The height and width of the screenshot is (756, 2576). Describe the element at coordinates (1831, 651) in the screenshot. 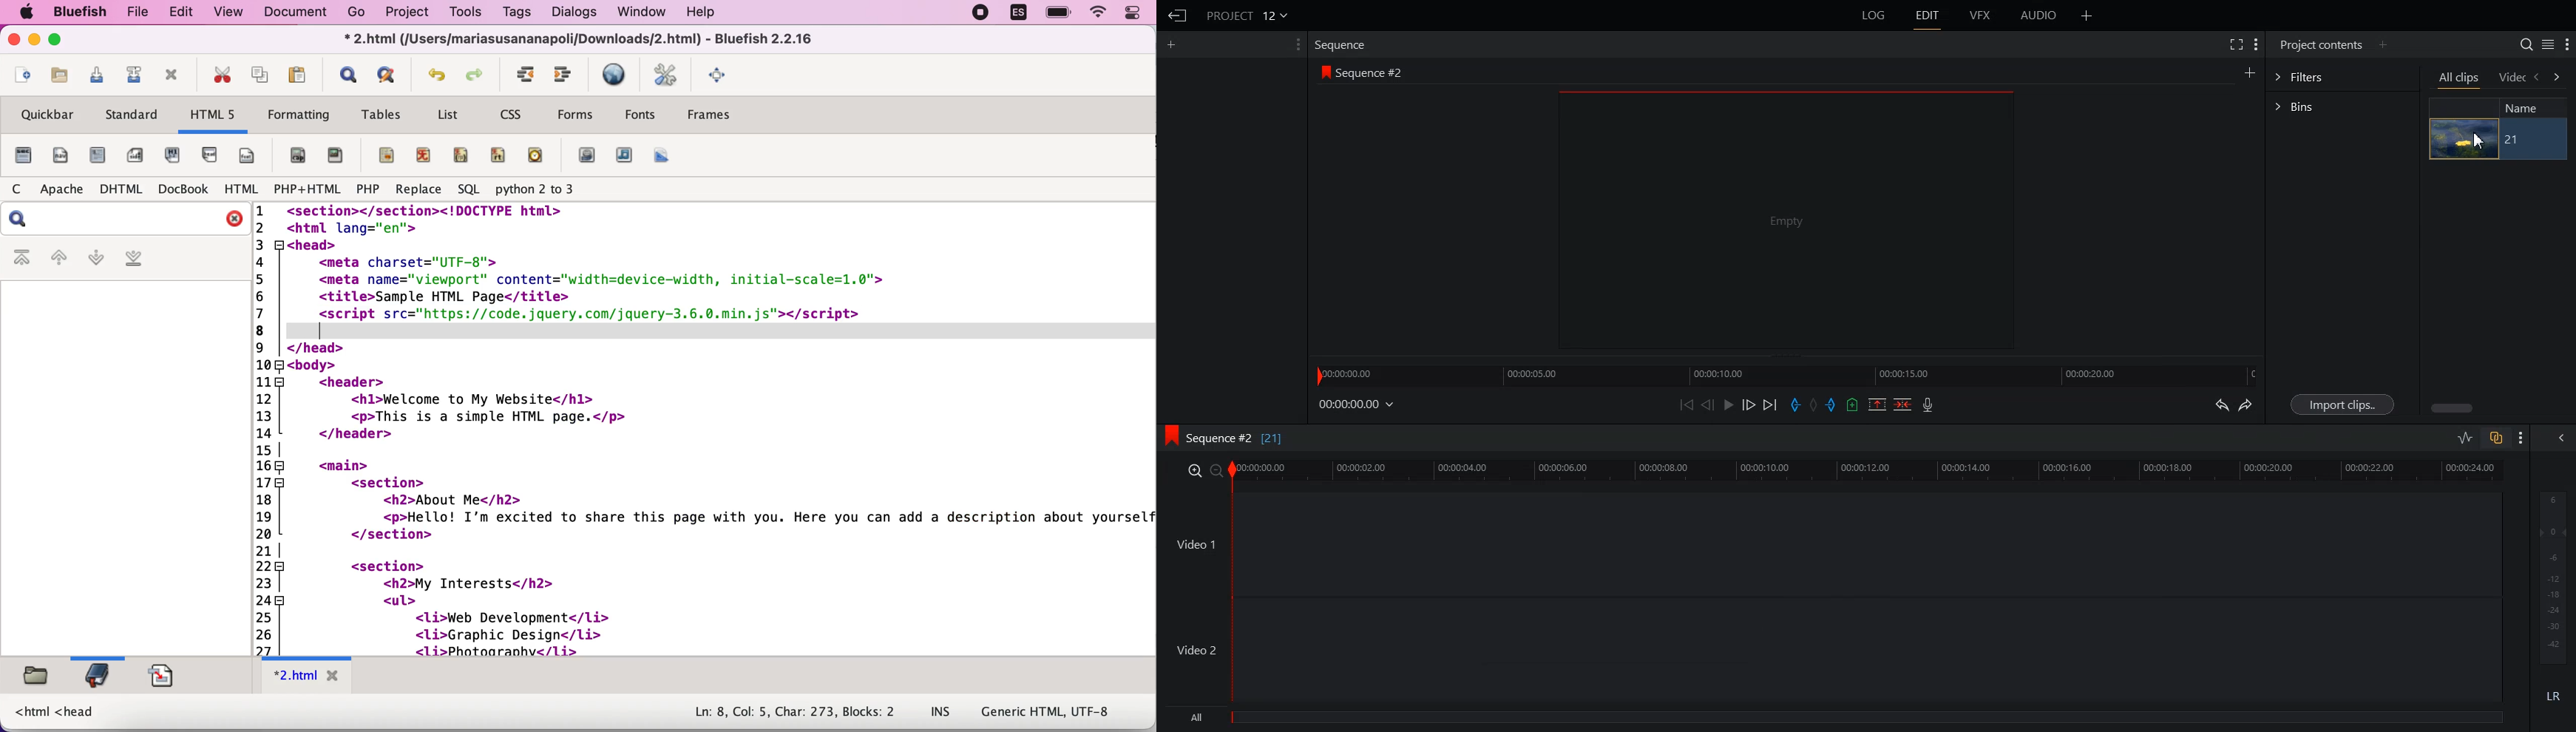

I see `Video 2` at that location.